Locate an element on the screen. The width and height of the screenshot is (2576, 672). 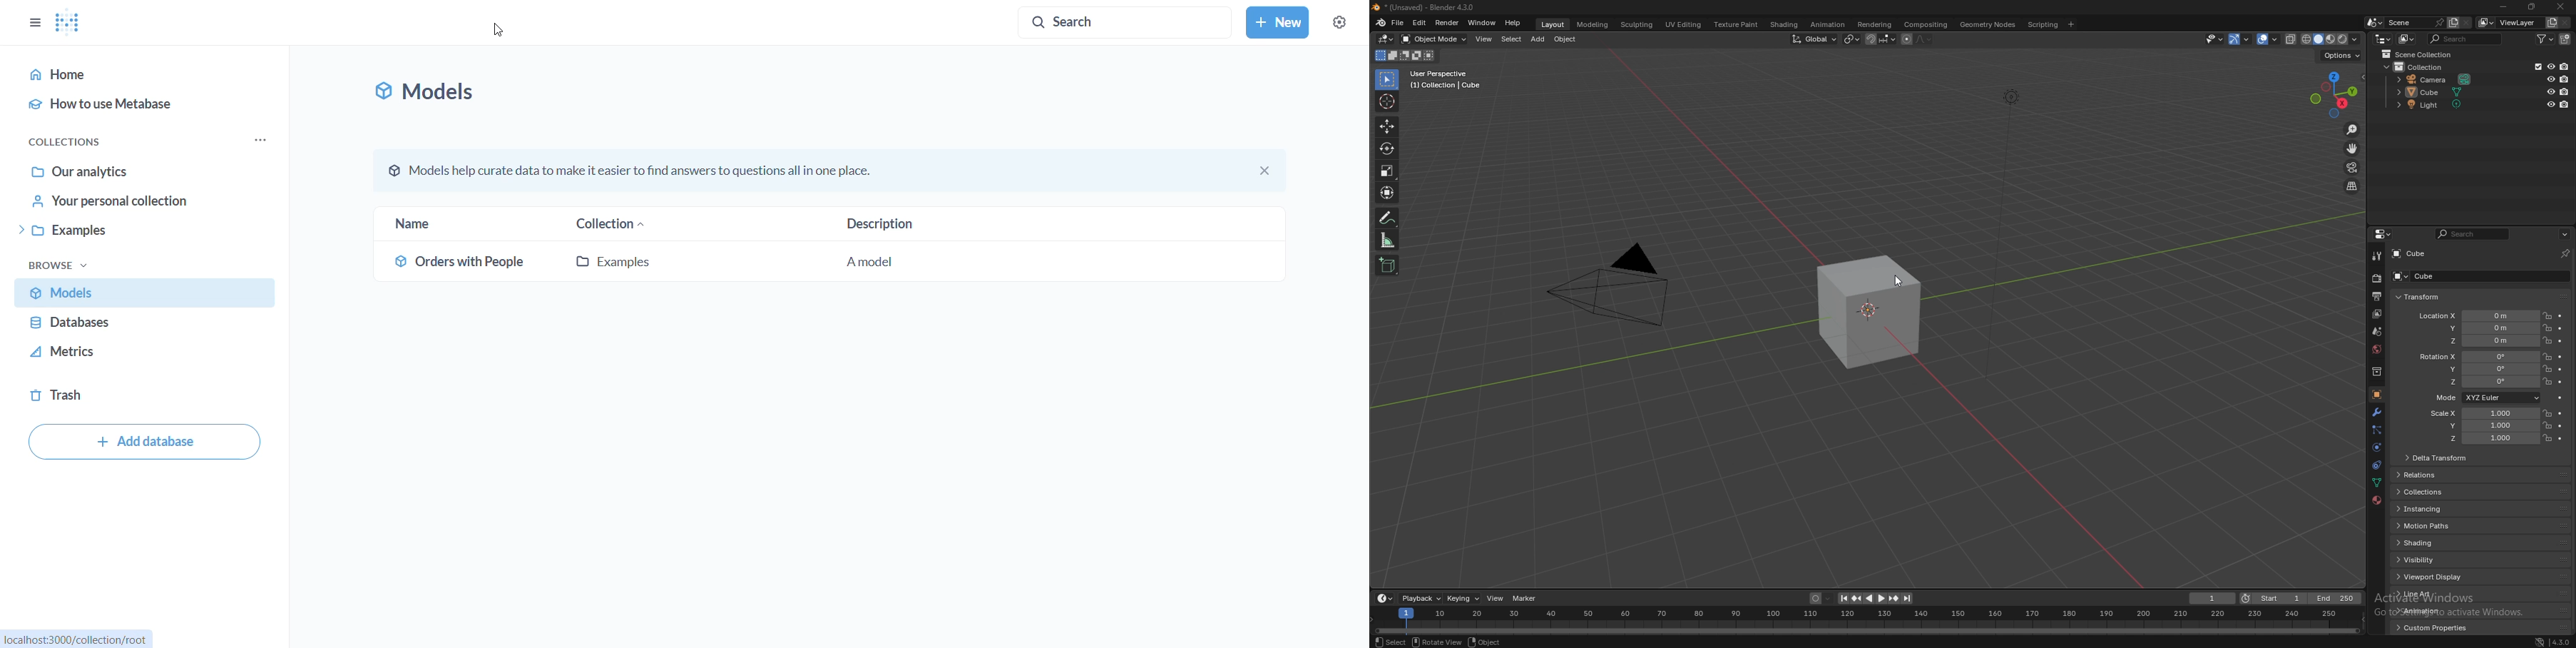
camera is located at coordinates (2437, 79).